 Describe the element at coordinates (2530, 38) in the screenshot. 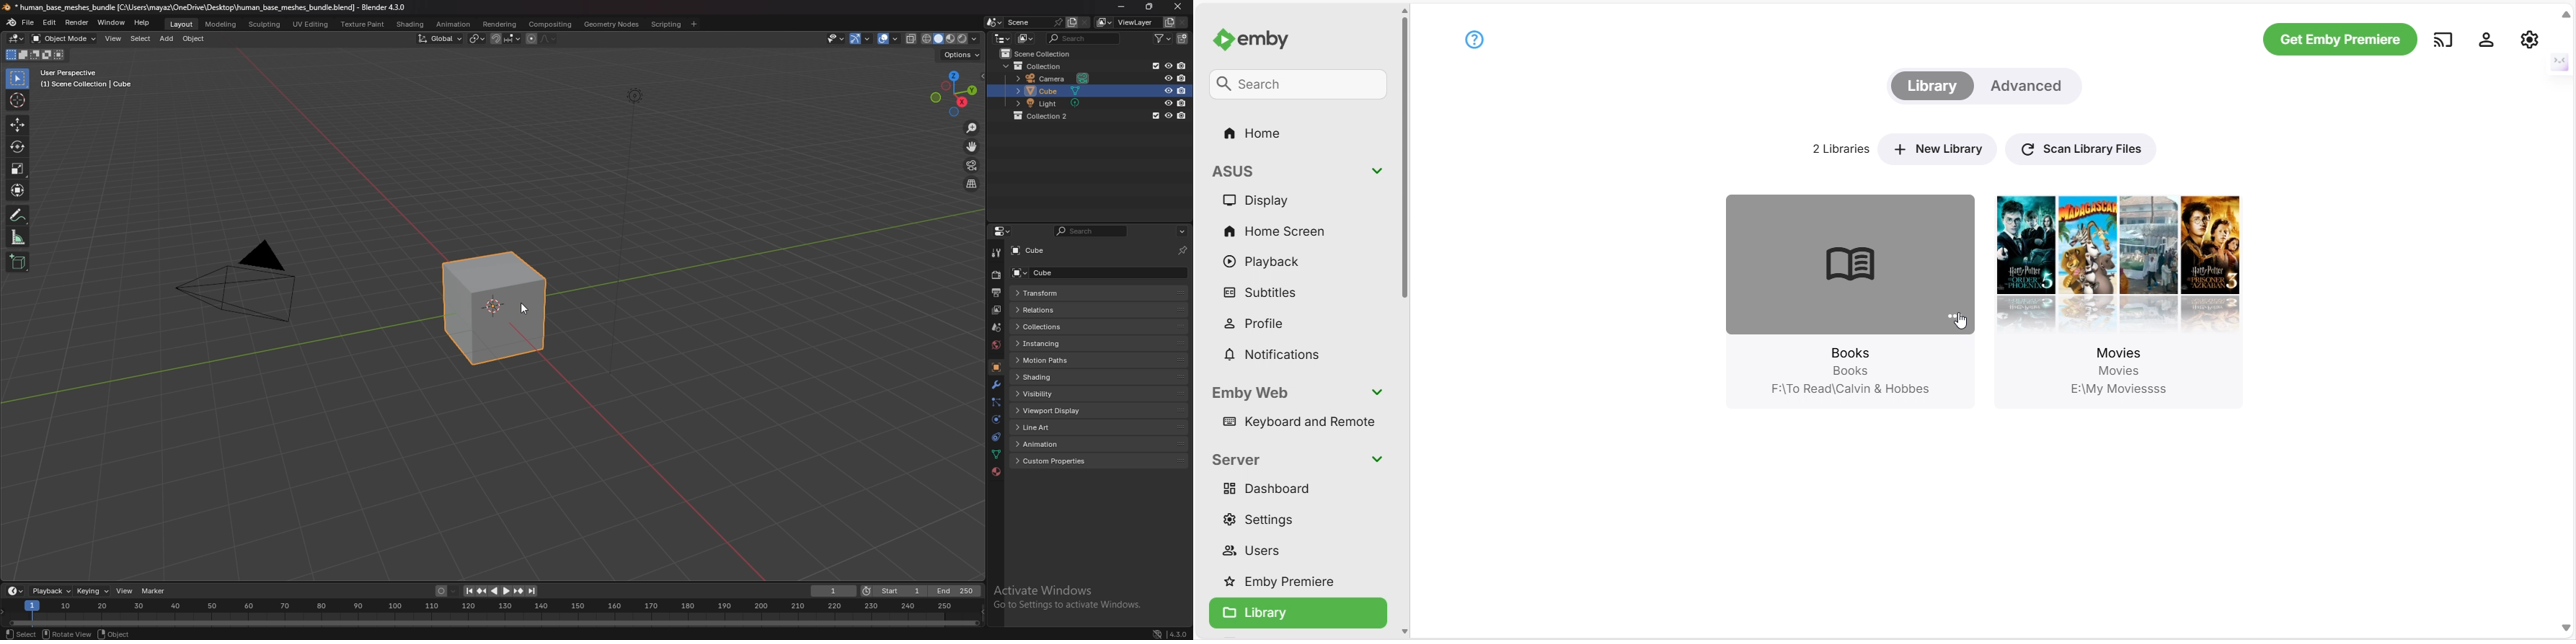

I see `Manage Emby Server` at that location.